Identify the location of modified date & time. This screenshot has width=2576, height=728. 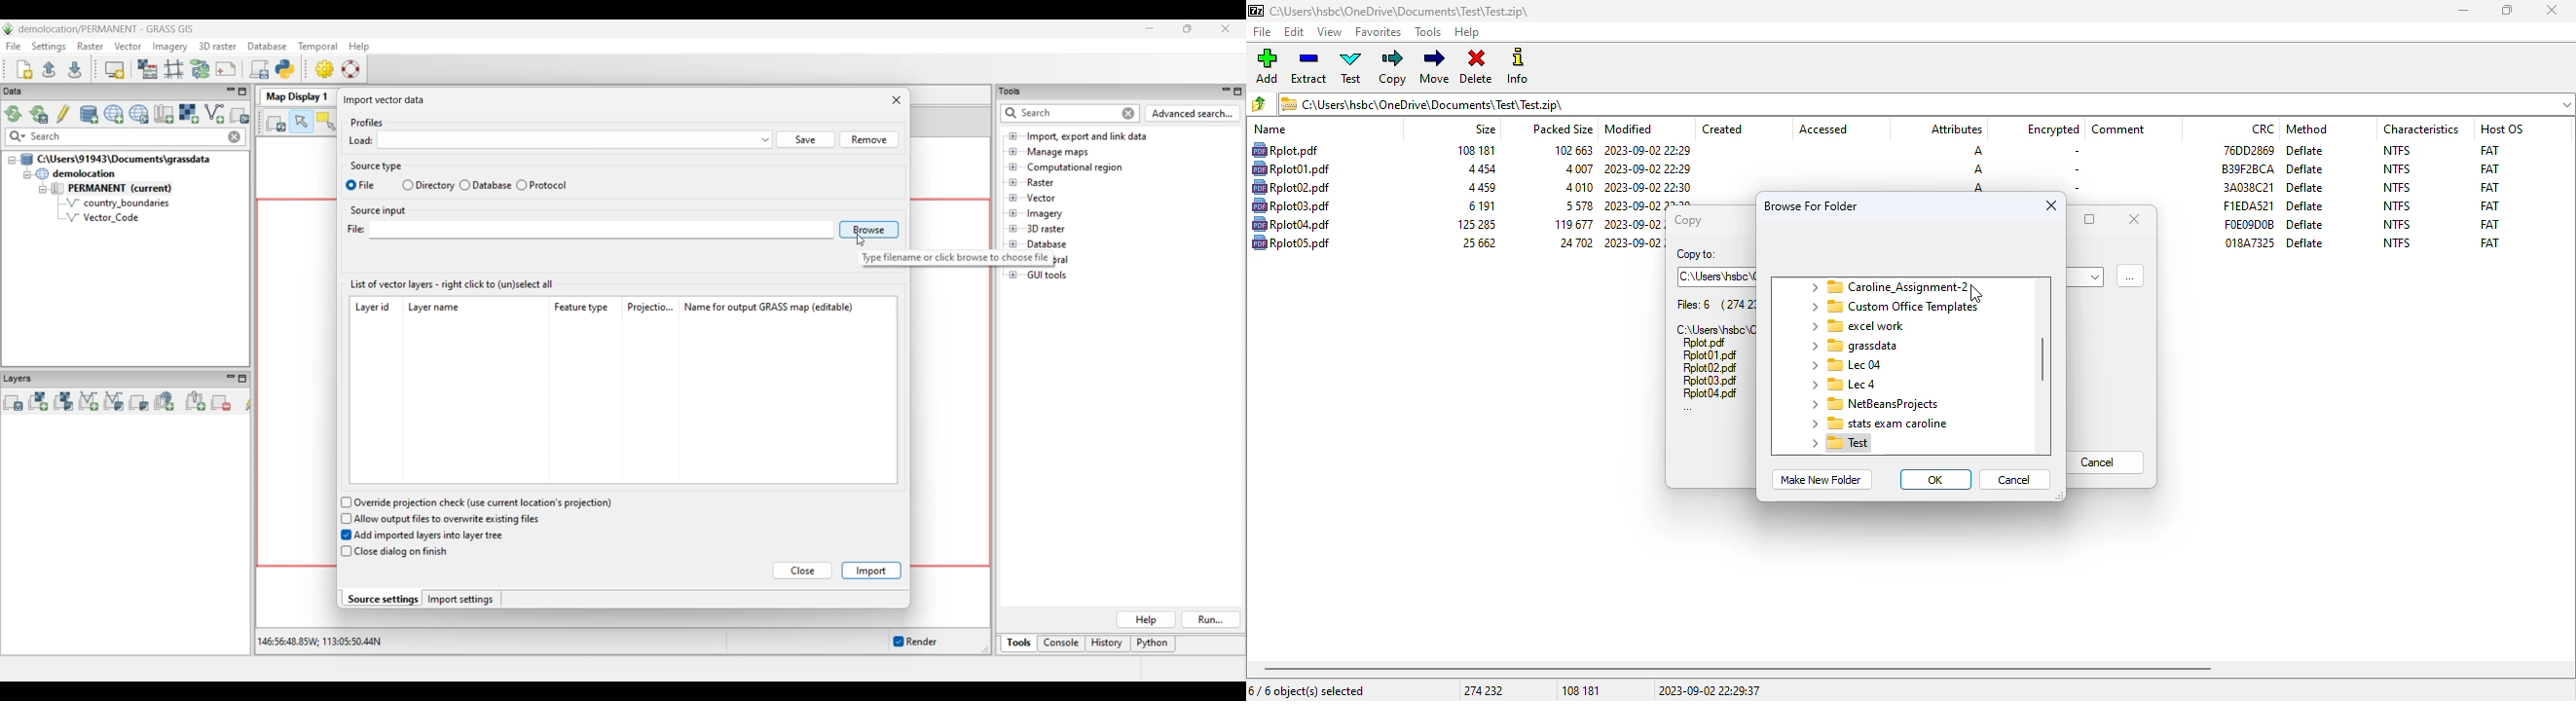
(1632, 241).